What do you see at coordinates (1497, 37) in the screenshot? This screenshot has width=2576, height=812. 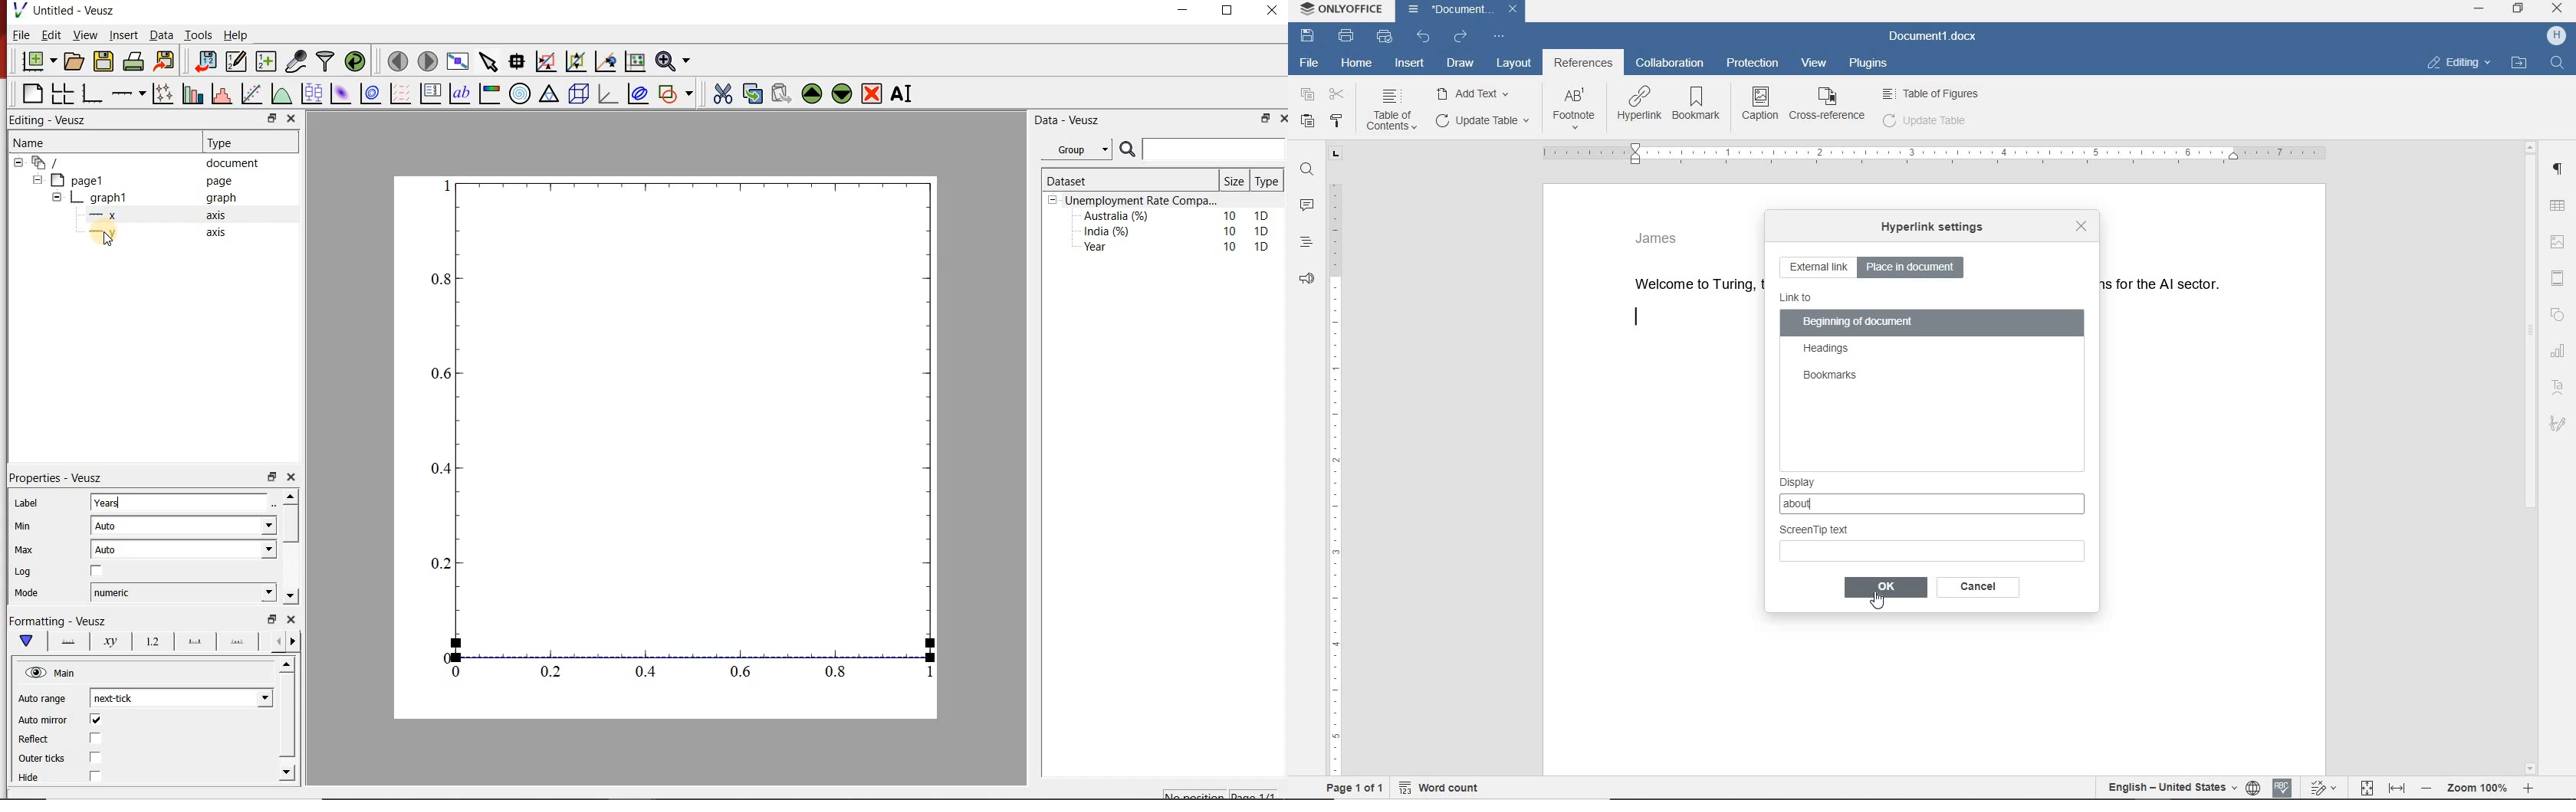 I see `customize quick access bar` at bounding box center [1497, 37].